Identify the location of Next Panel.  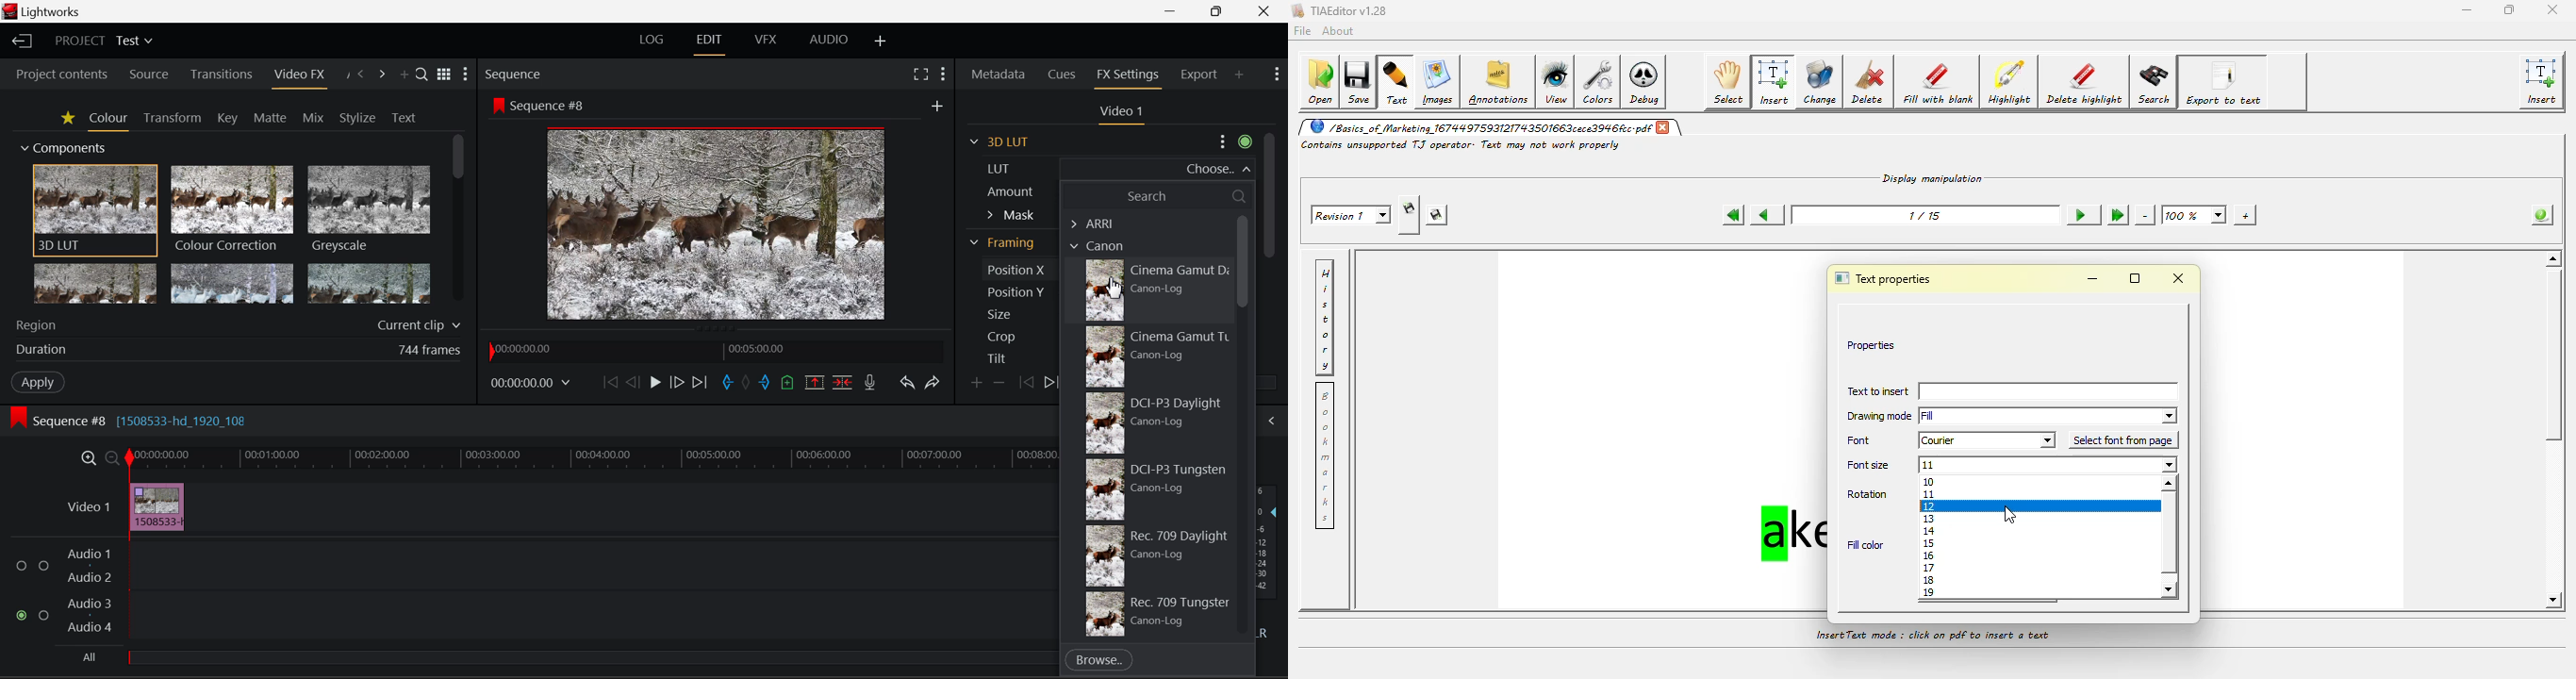
(383, 72).